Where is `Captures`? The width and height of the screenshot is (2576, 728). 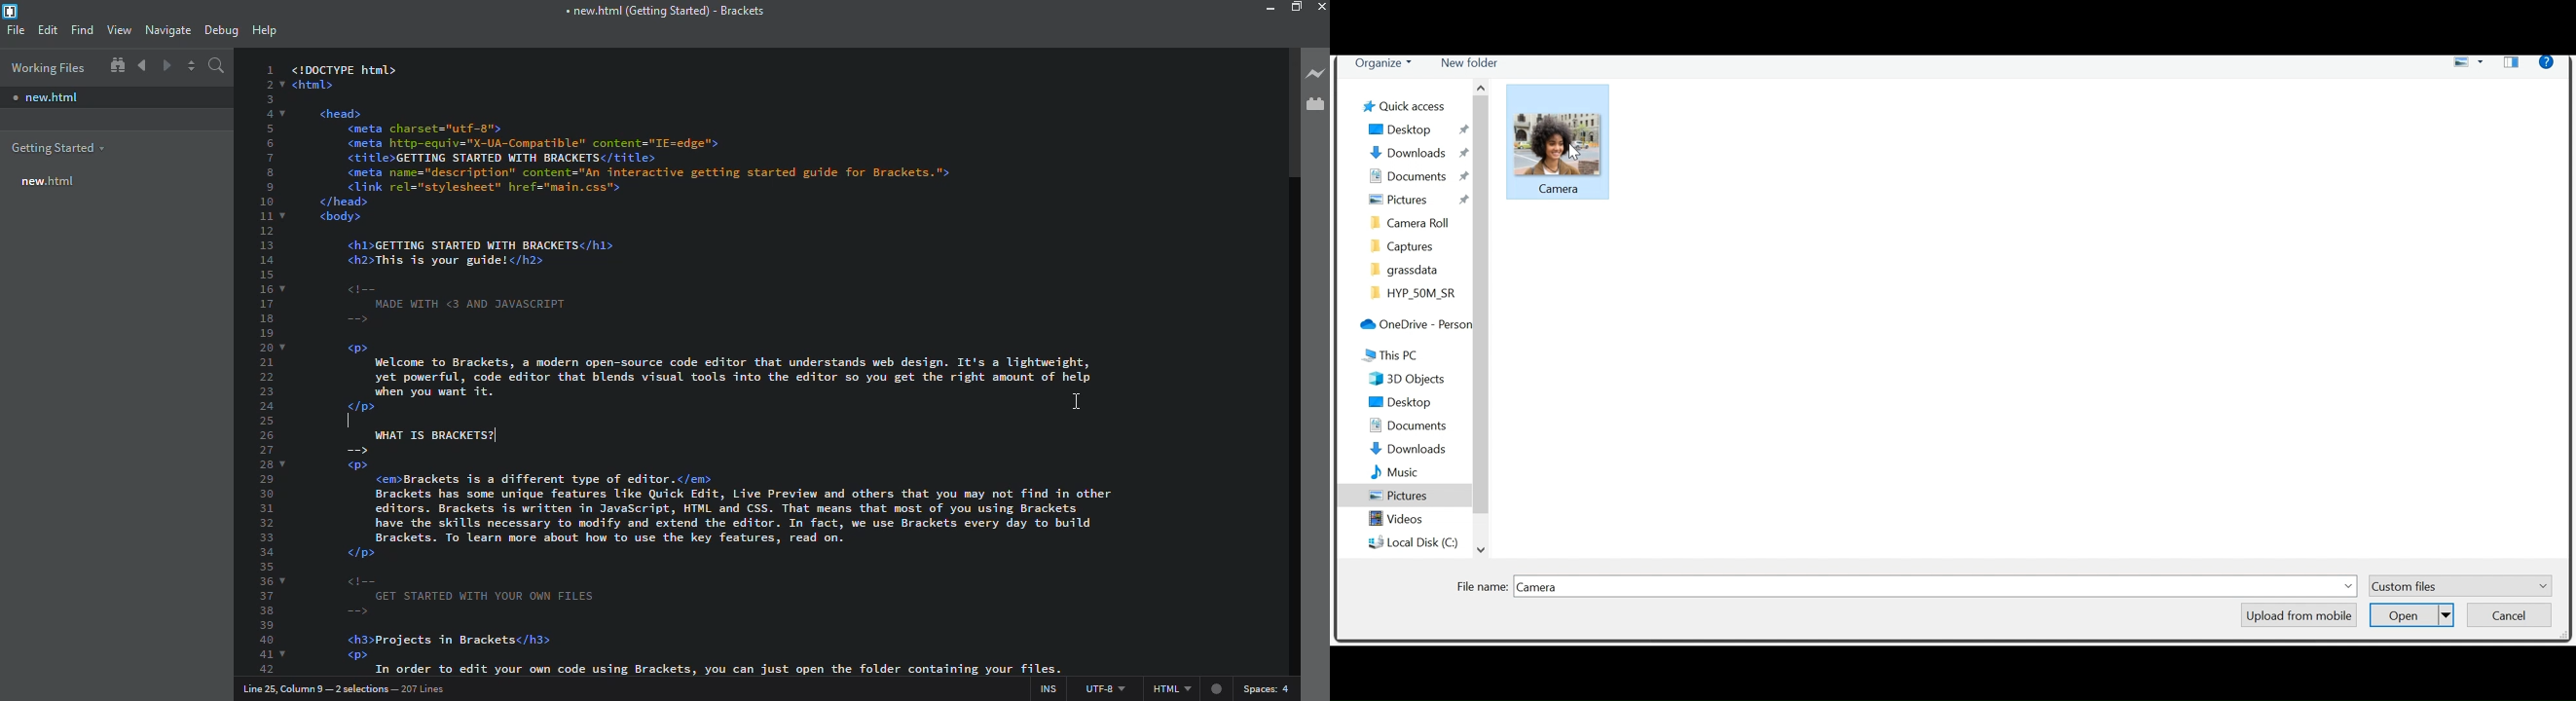
Captures is located at coordinates (1403, 245).